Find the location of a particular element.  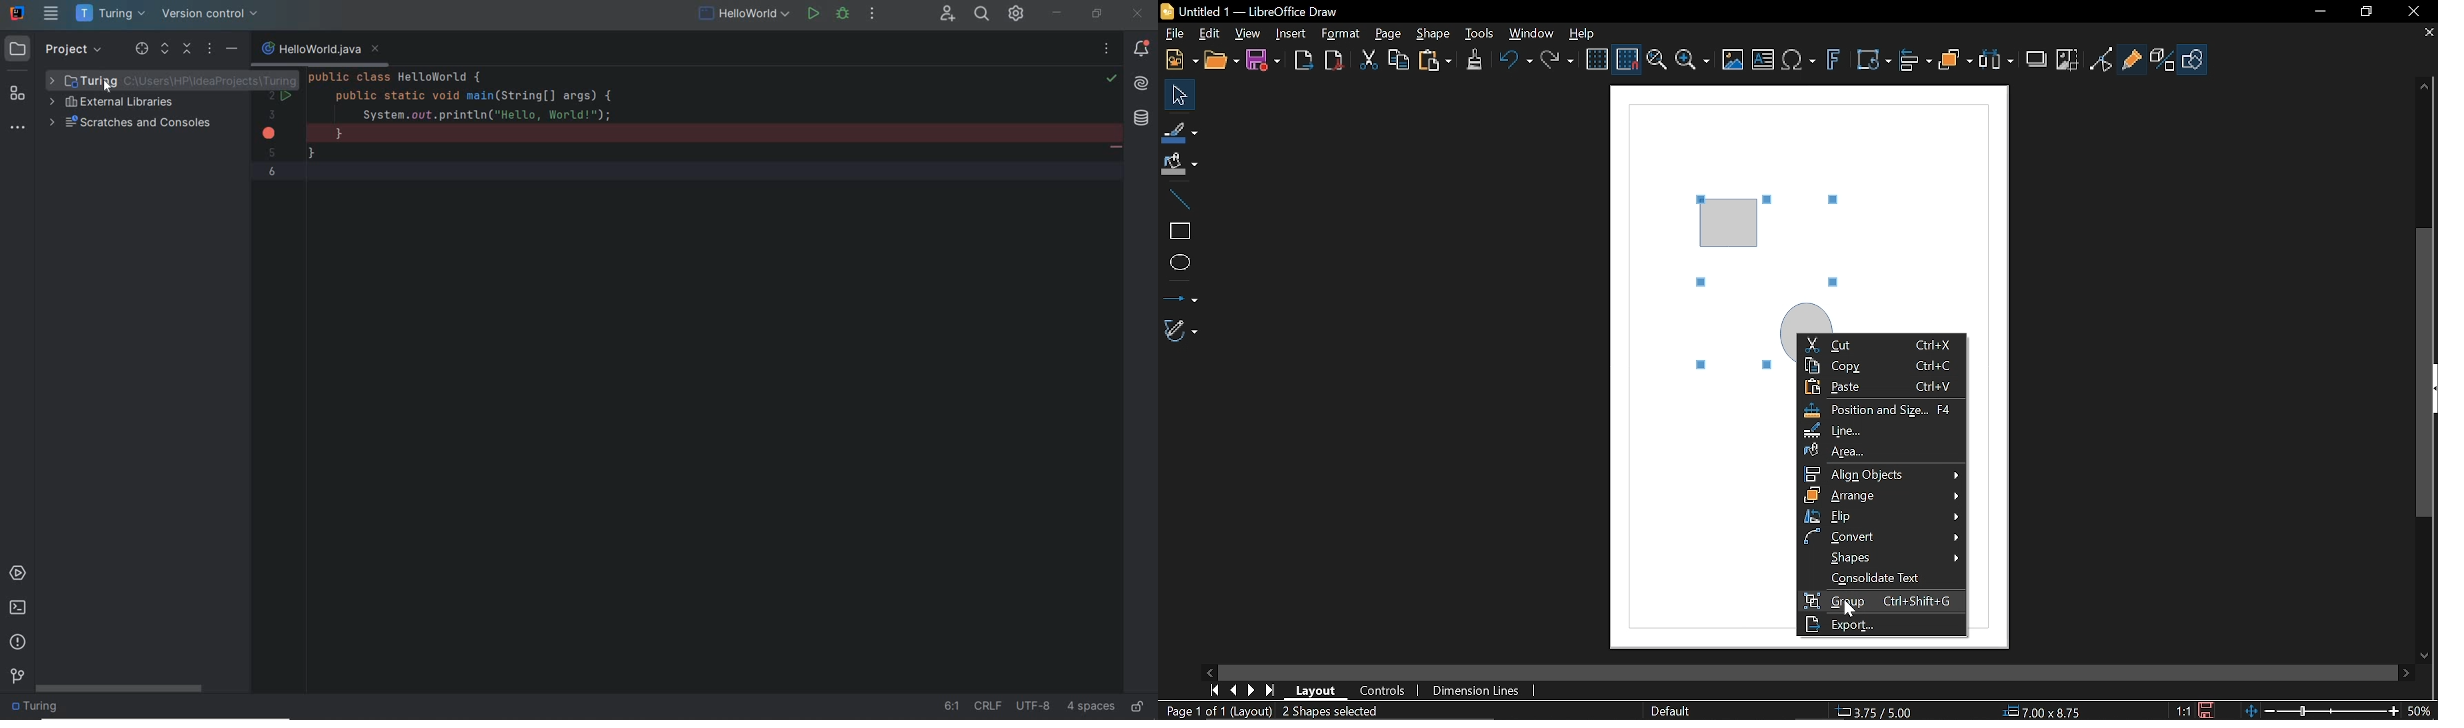

Previous page is located at coordinates (1236, 690).